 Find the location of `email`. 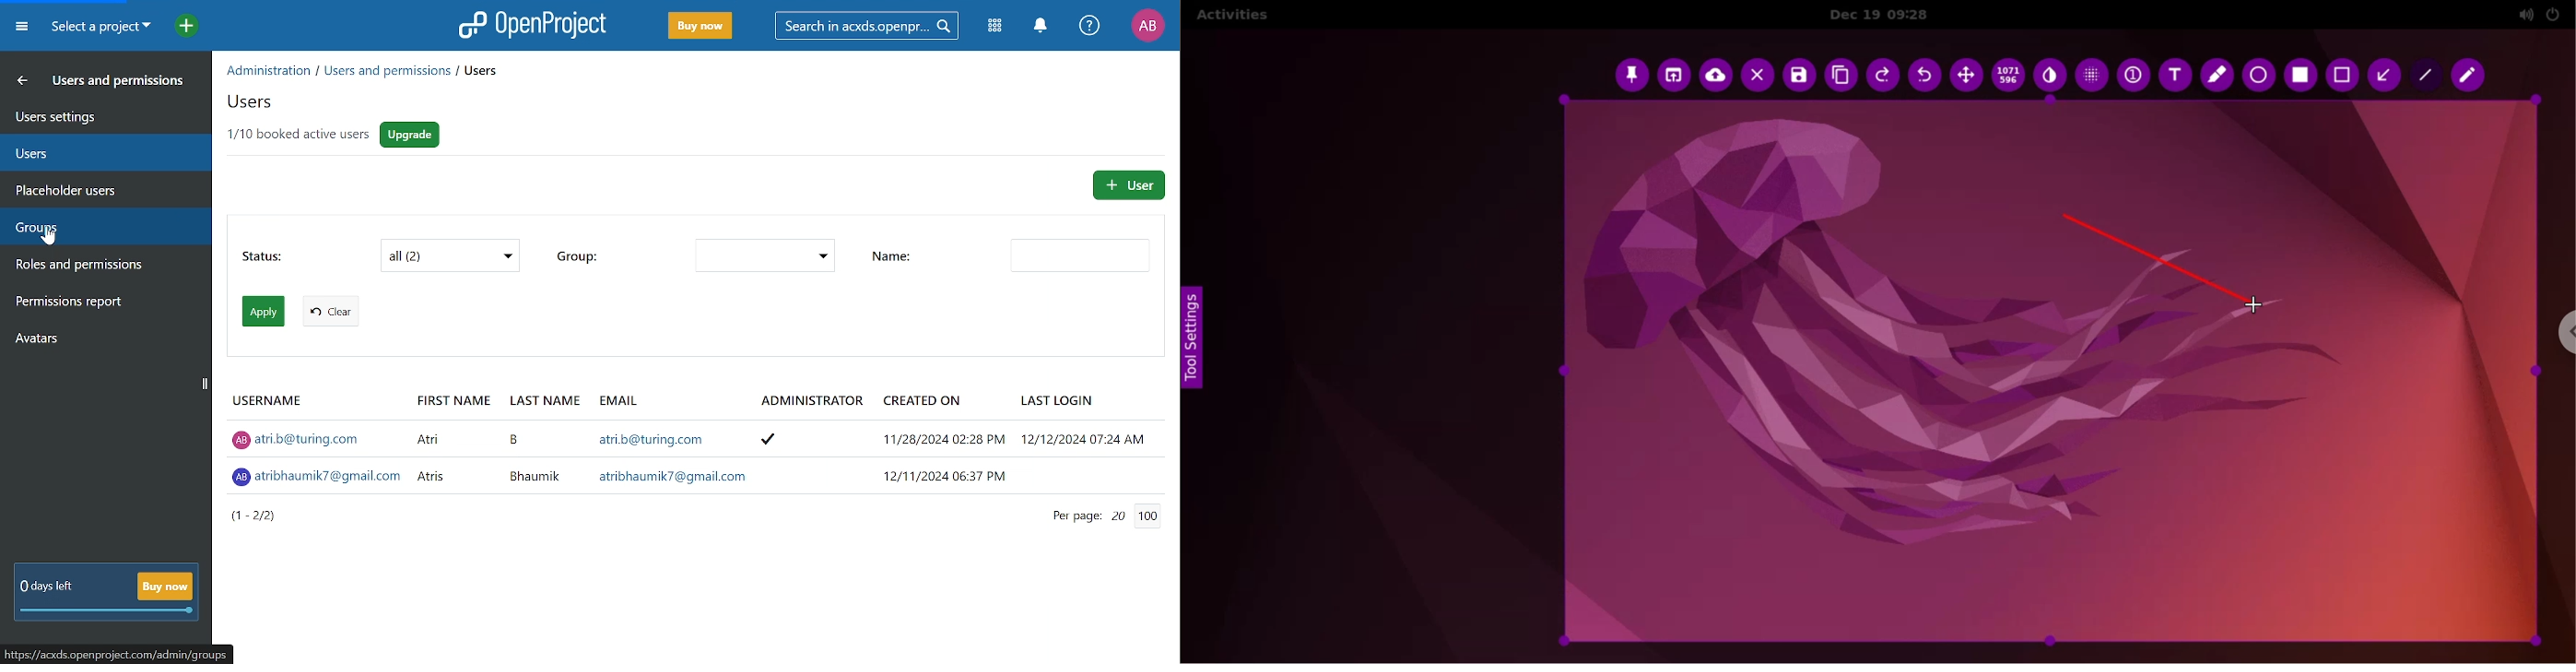

email is located at coordinates (618, 400).